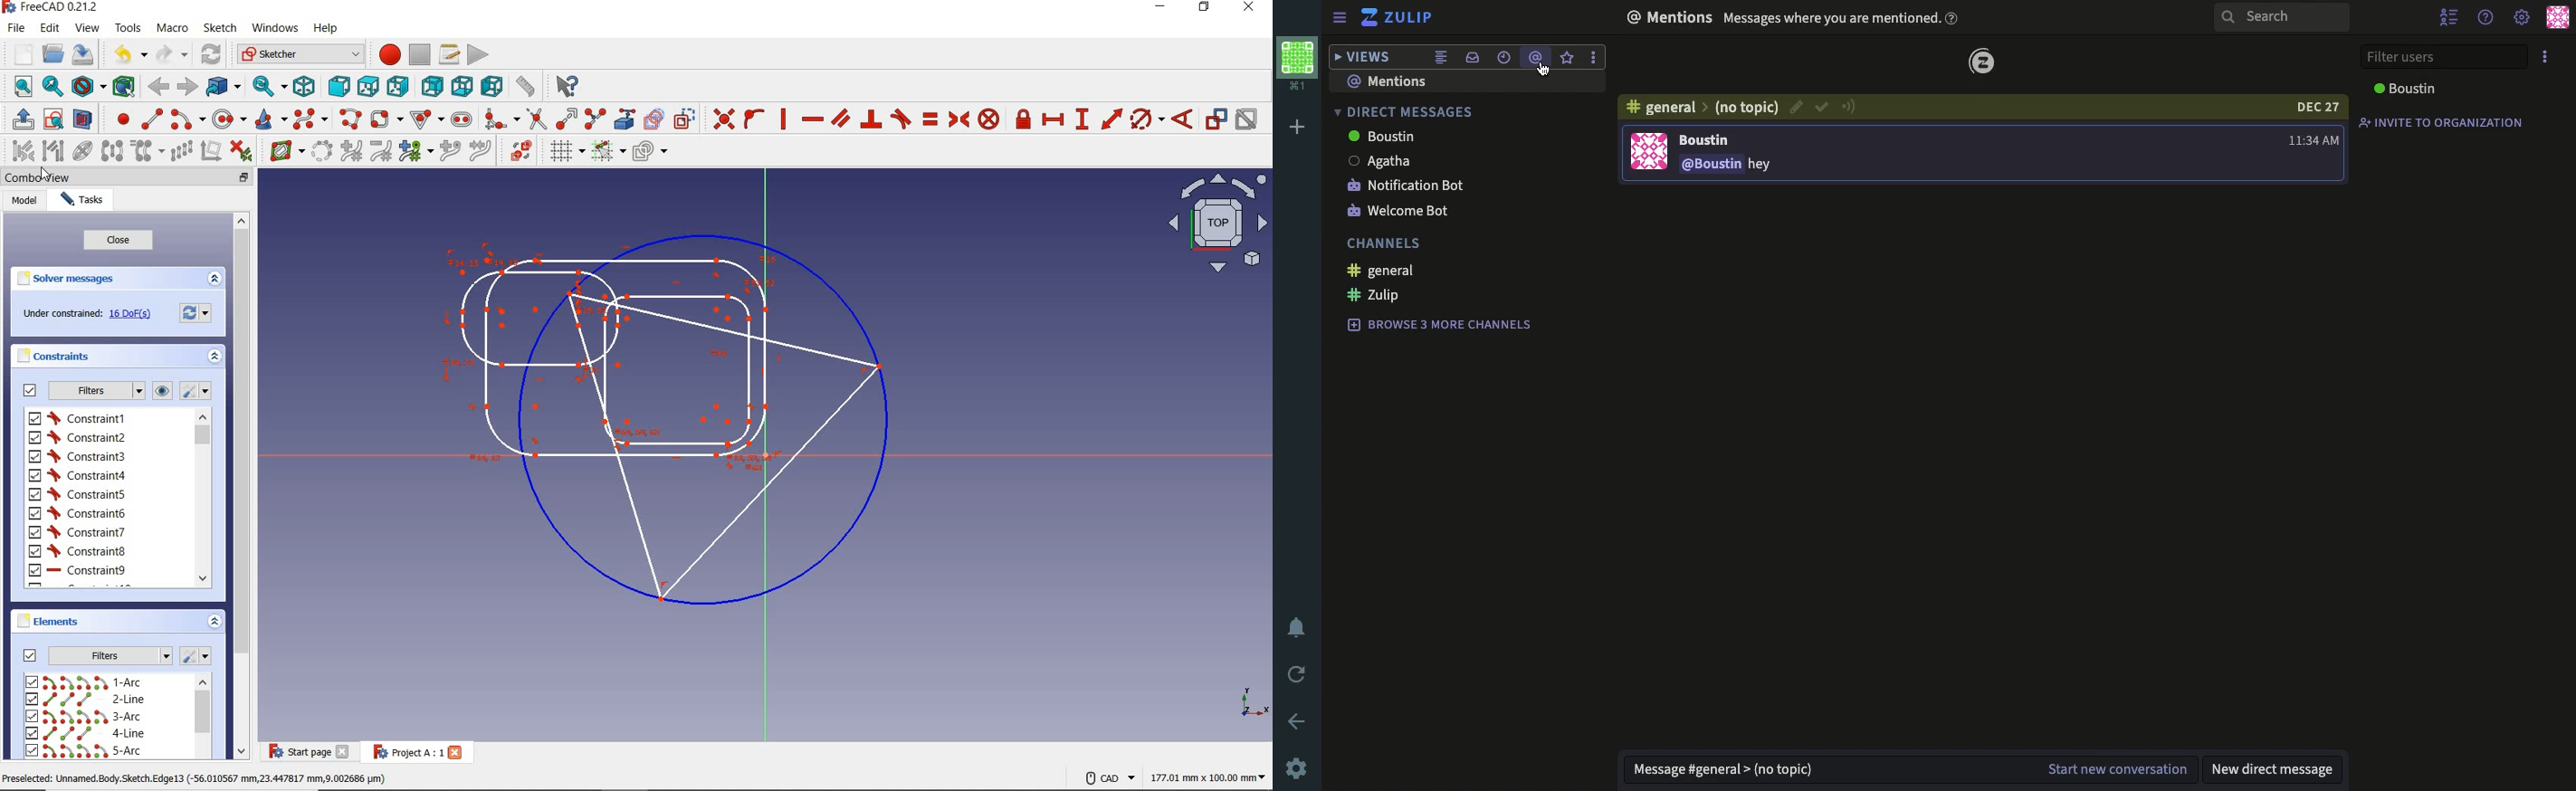 The height and width of the screenshot is (812, 2576). I want to click on stop macro recording, so click(420, 55).